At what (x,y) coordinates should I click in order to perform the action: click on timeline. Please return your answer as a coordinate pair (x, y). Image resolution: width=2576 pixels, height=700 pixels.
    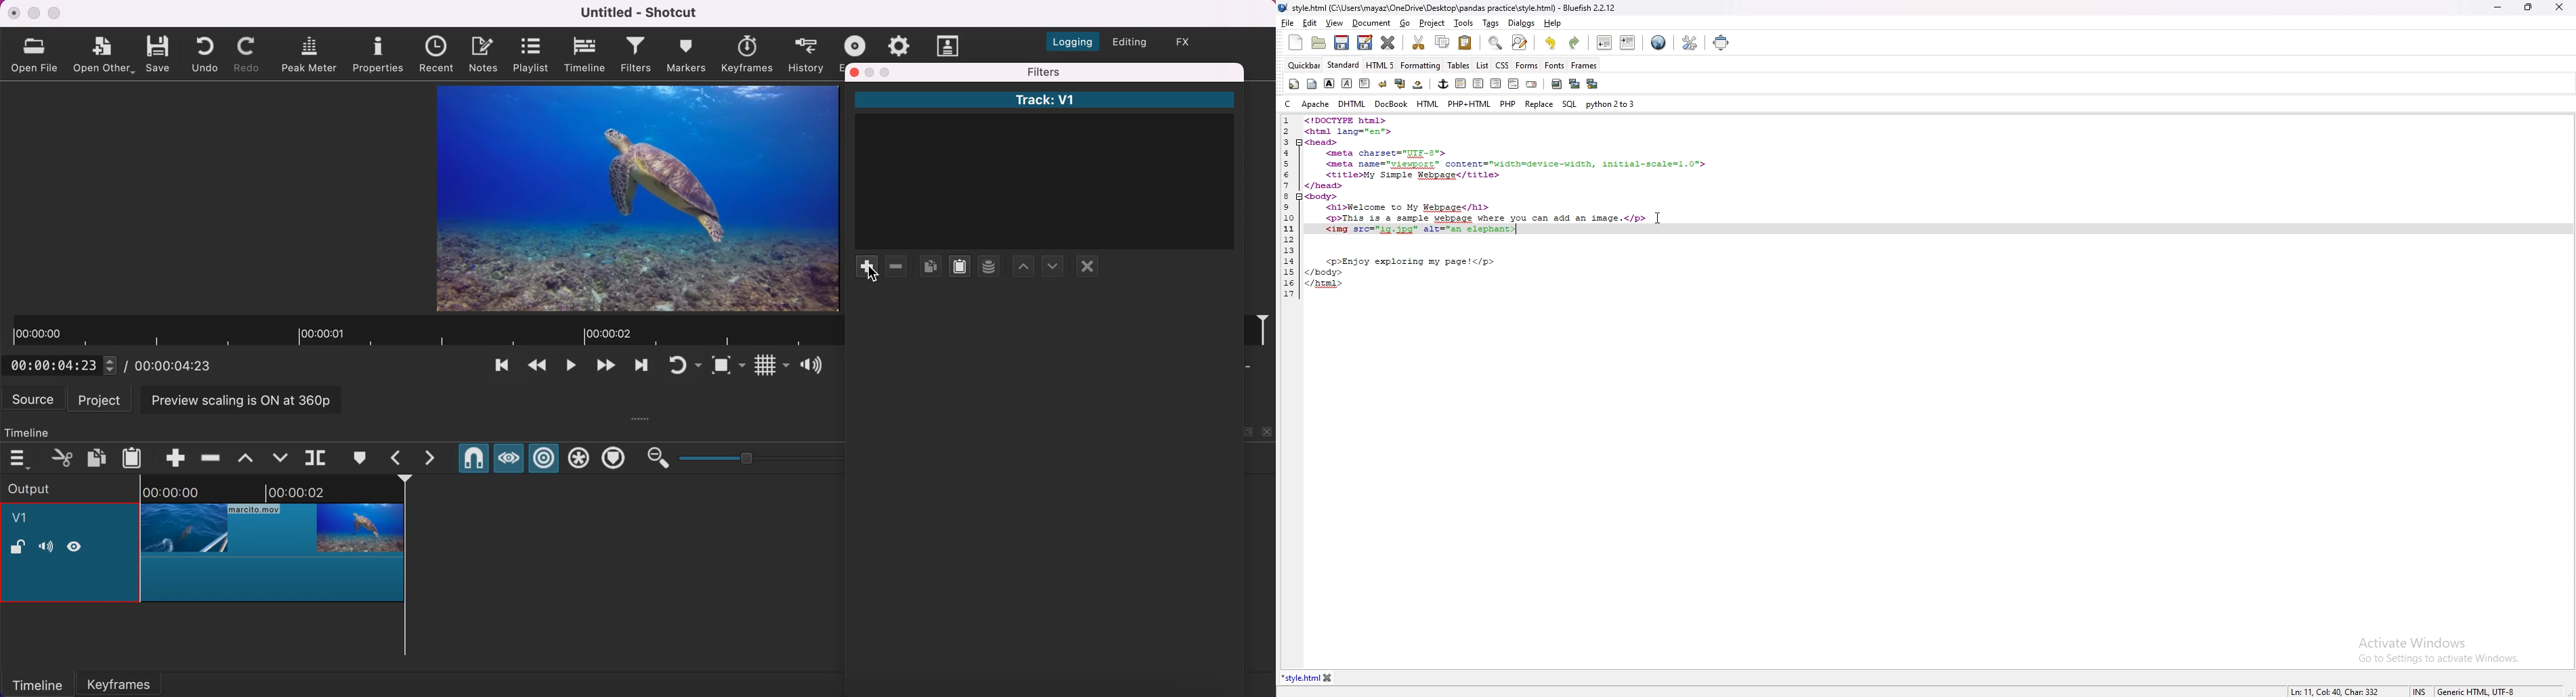
    Looking at the image, I should click on (37, 430).